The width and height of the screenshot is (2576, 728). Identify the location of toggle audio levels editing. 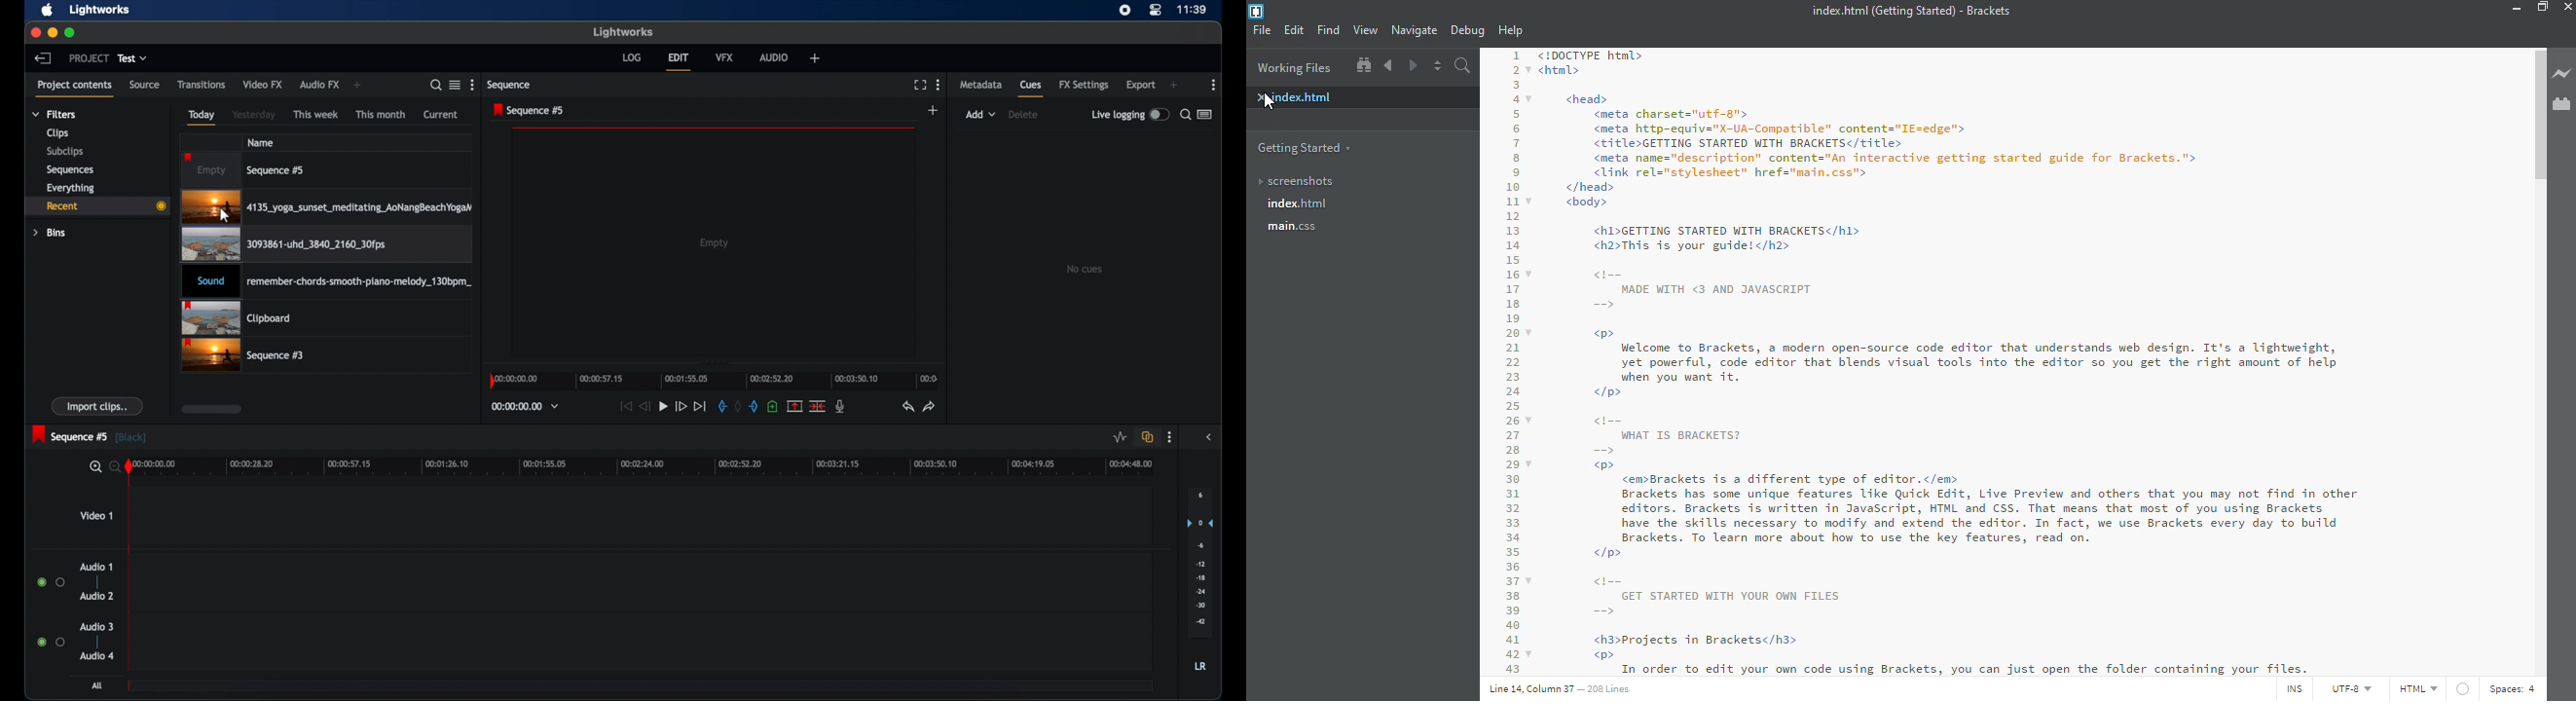
(1119, 437).